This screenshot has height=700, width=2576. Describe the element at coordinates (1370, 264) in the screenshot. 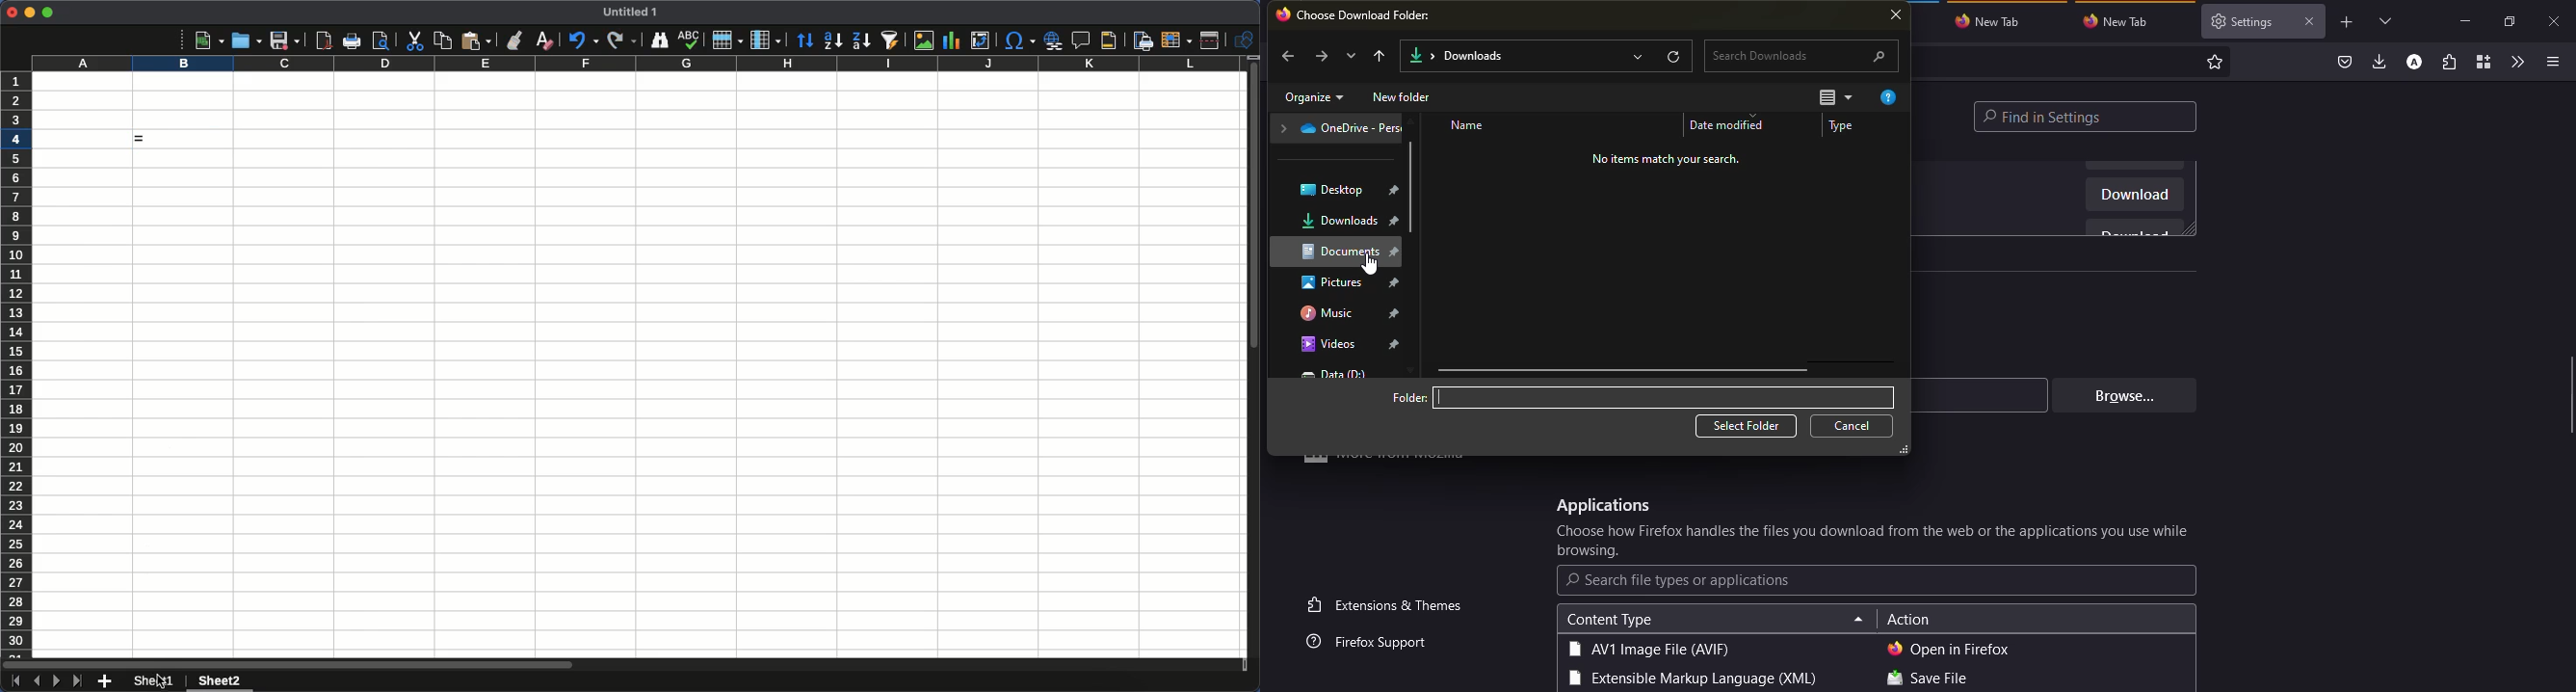

I see `cursor` at that location.